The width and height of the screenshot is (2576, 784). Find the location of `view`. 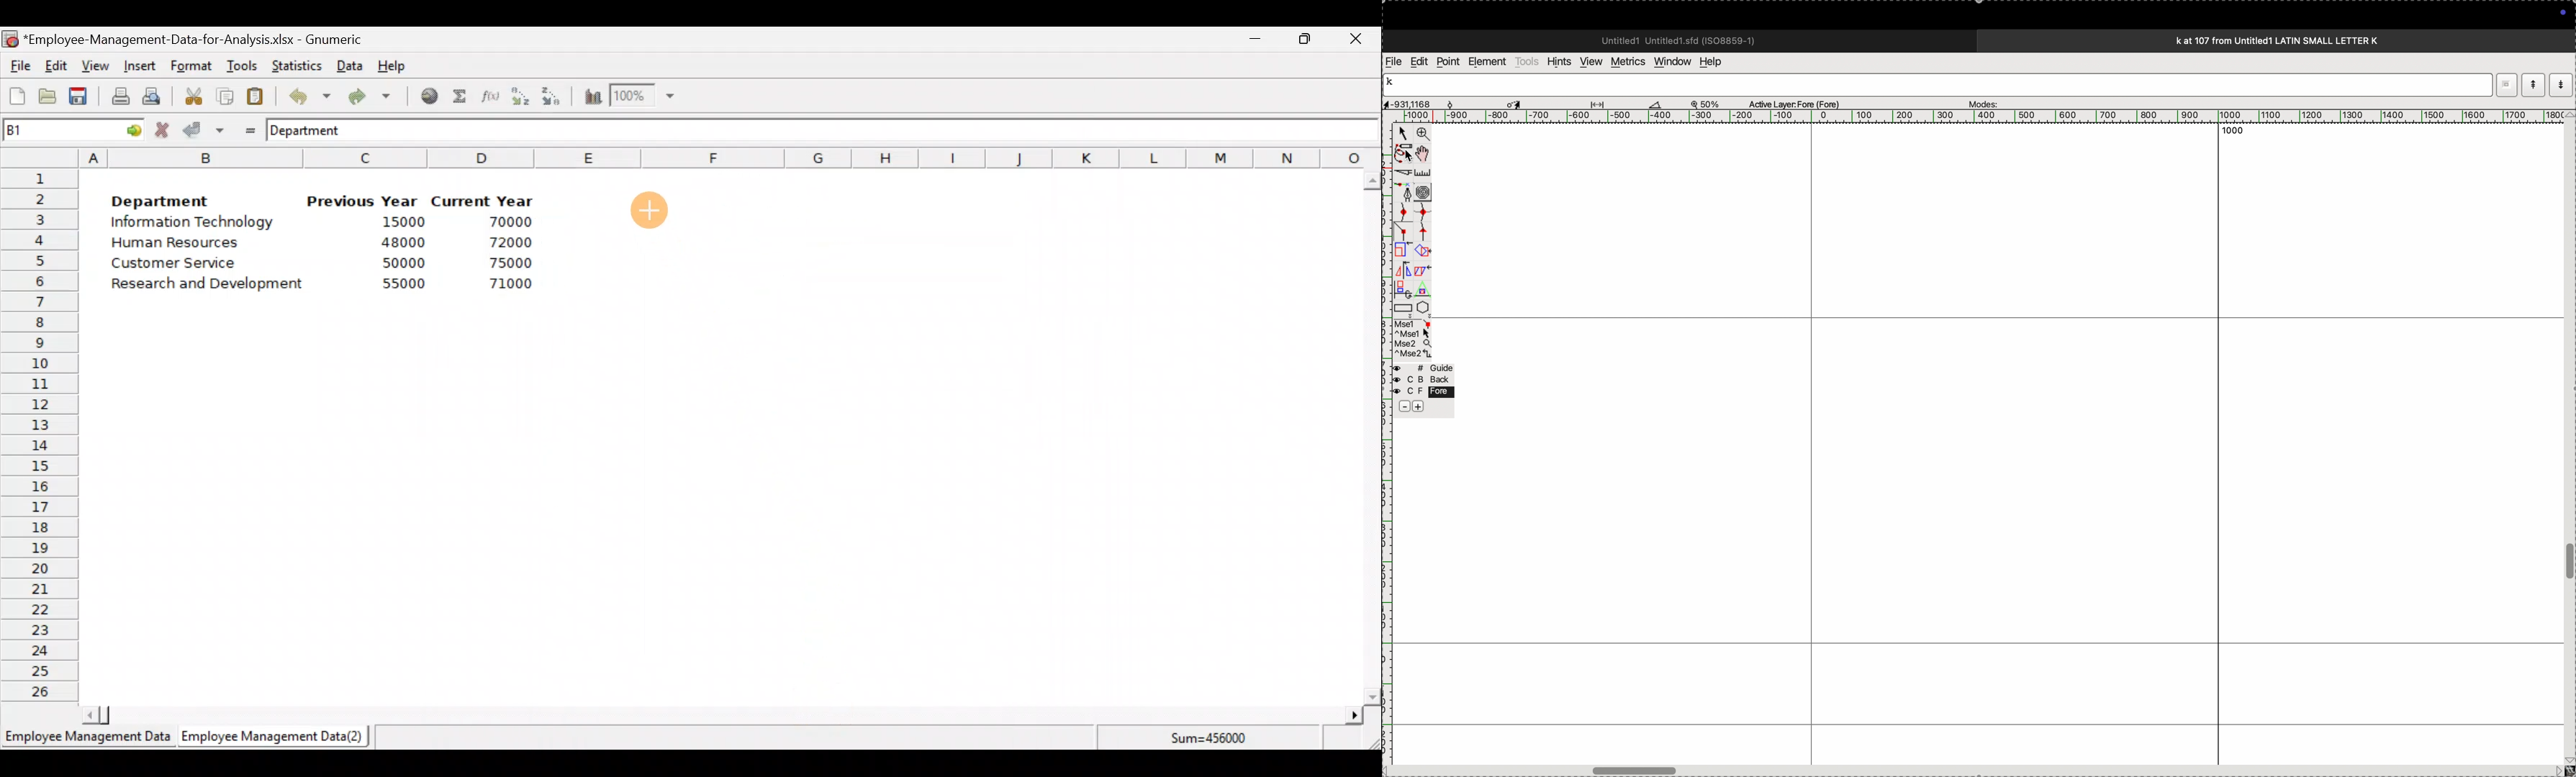

view is located at coordinates (1588, 61).